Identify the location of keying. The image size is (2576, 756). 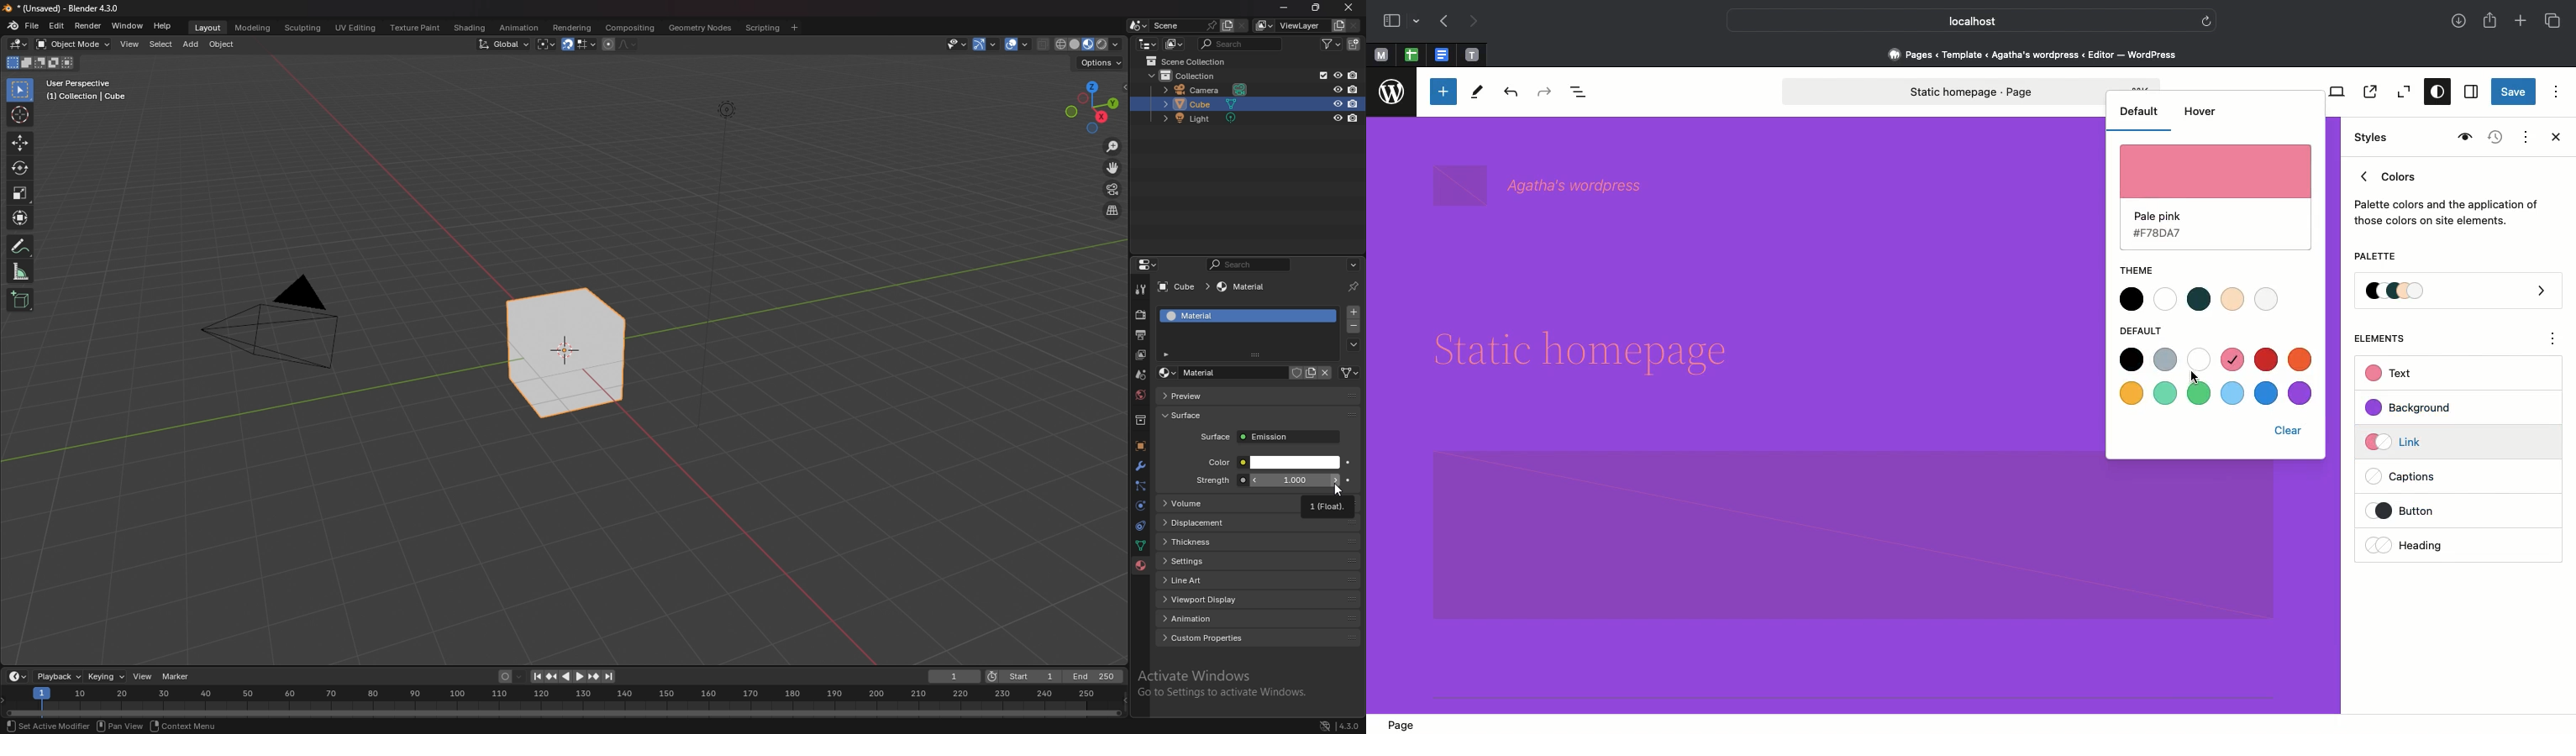
(107, 676).